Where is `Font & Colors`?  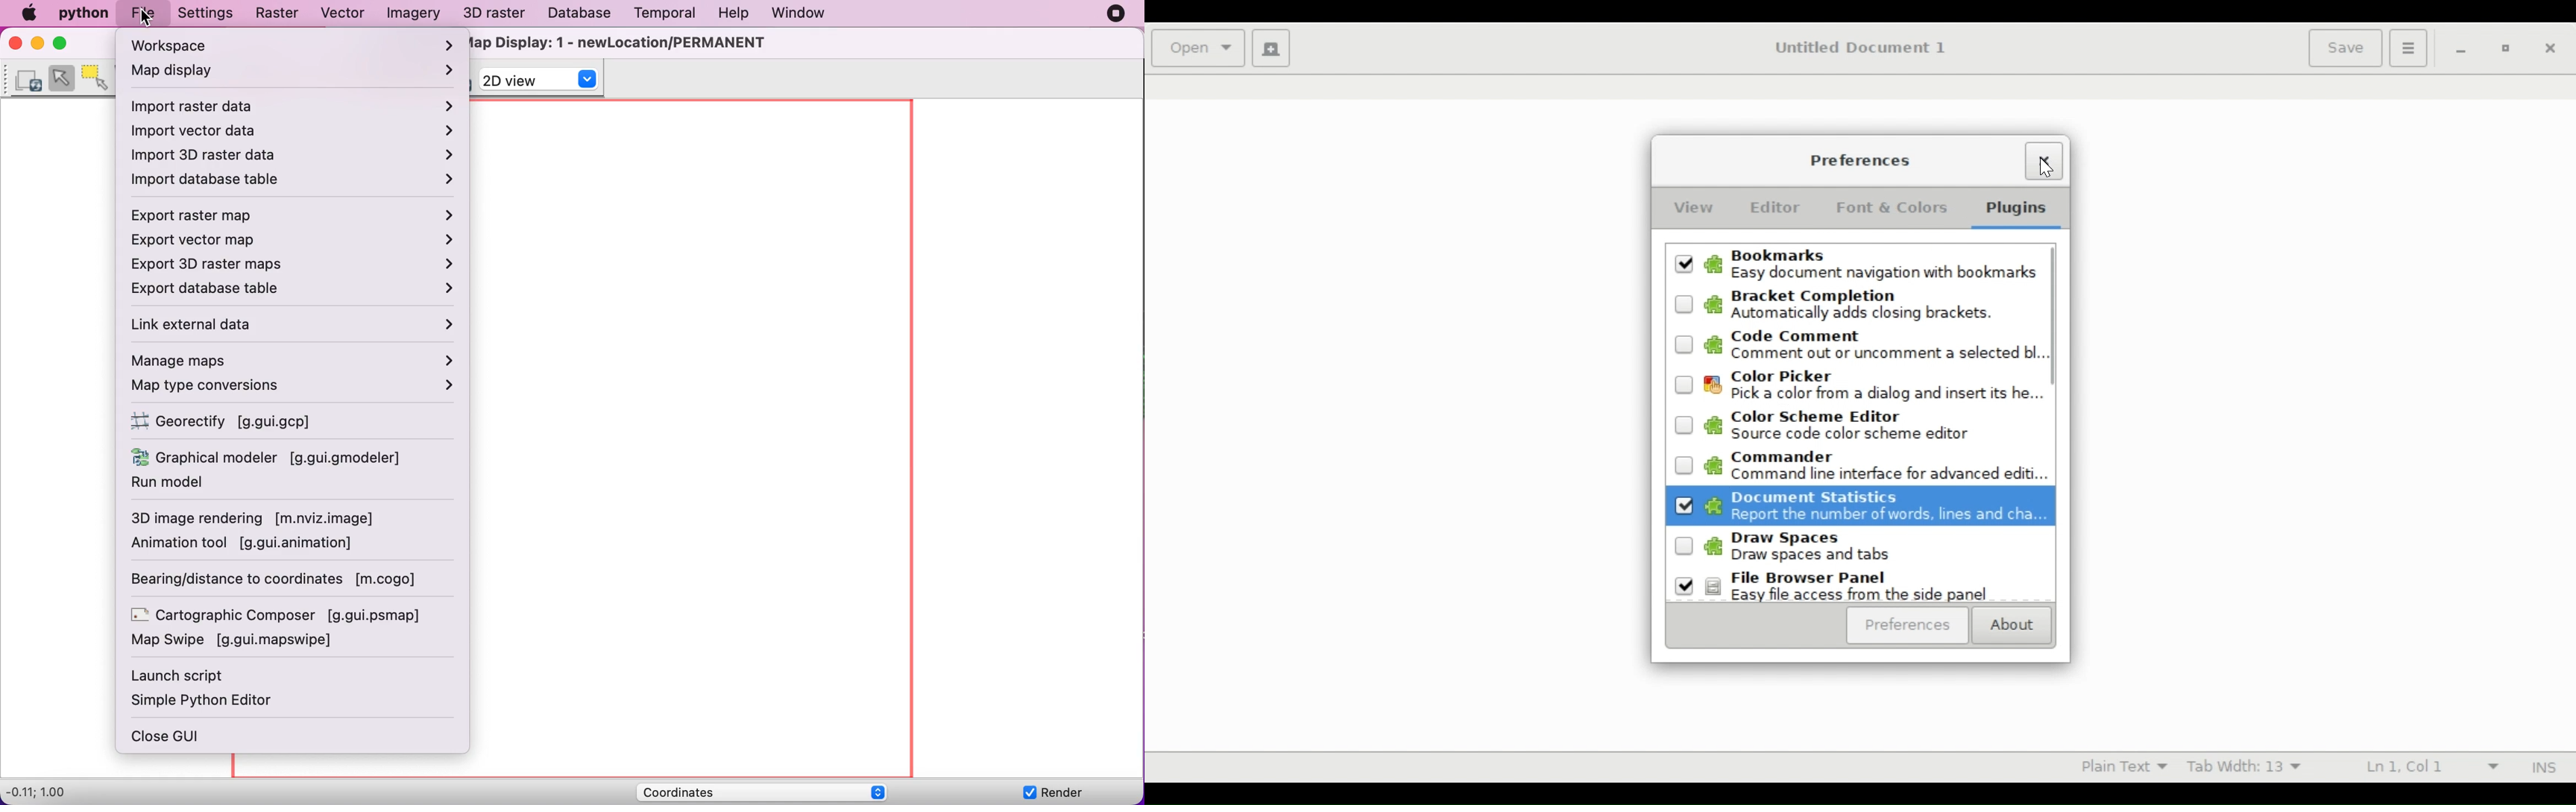
Font & Colors is located at coordinates (1894, 208).